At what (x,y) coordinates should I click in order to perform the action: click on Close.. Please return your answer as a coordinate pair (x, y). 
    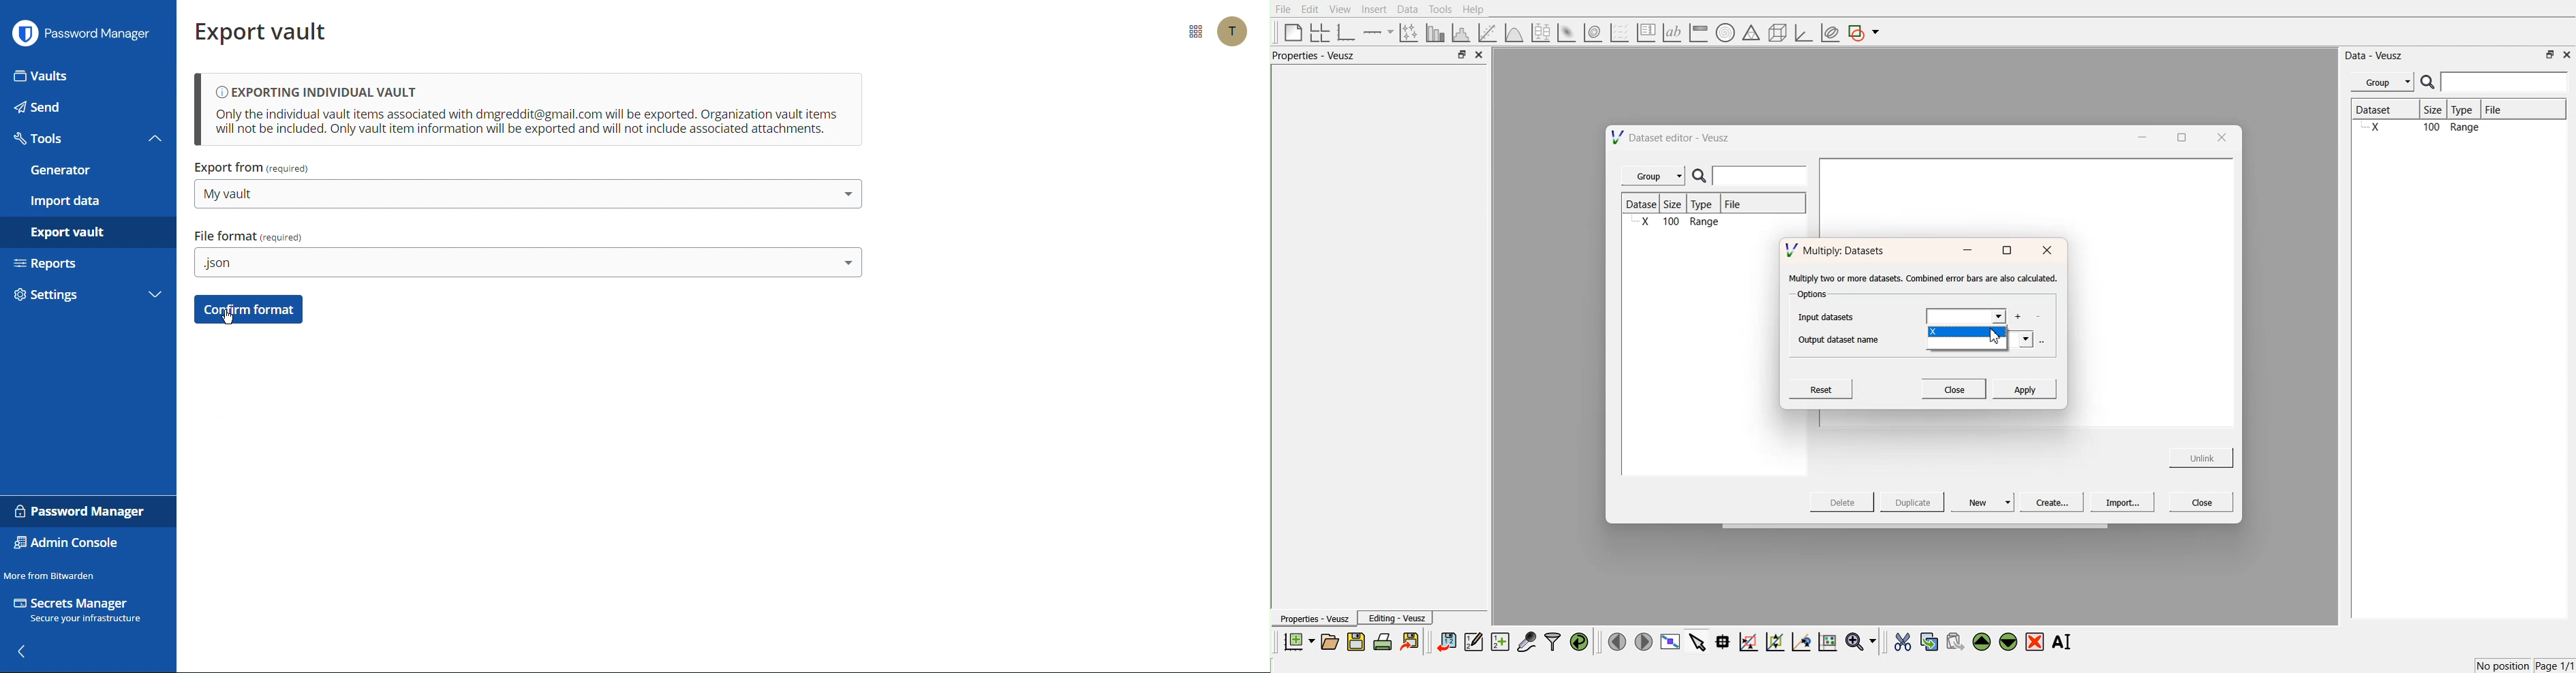
    Looking at the image, I should click on (1954, 388).